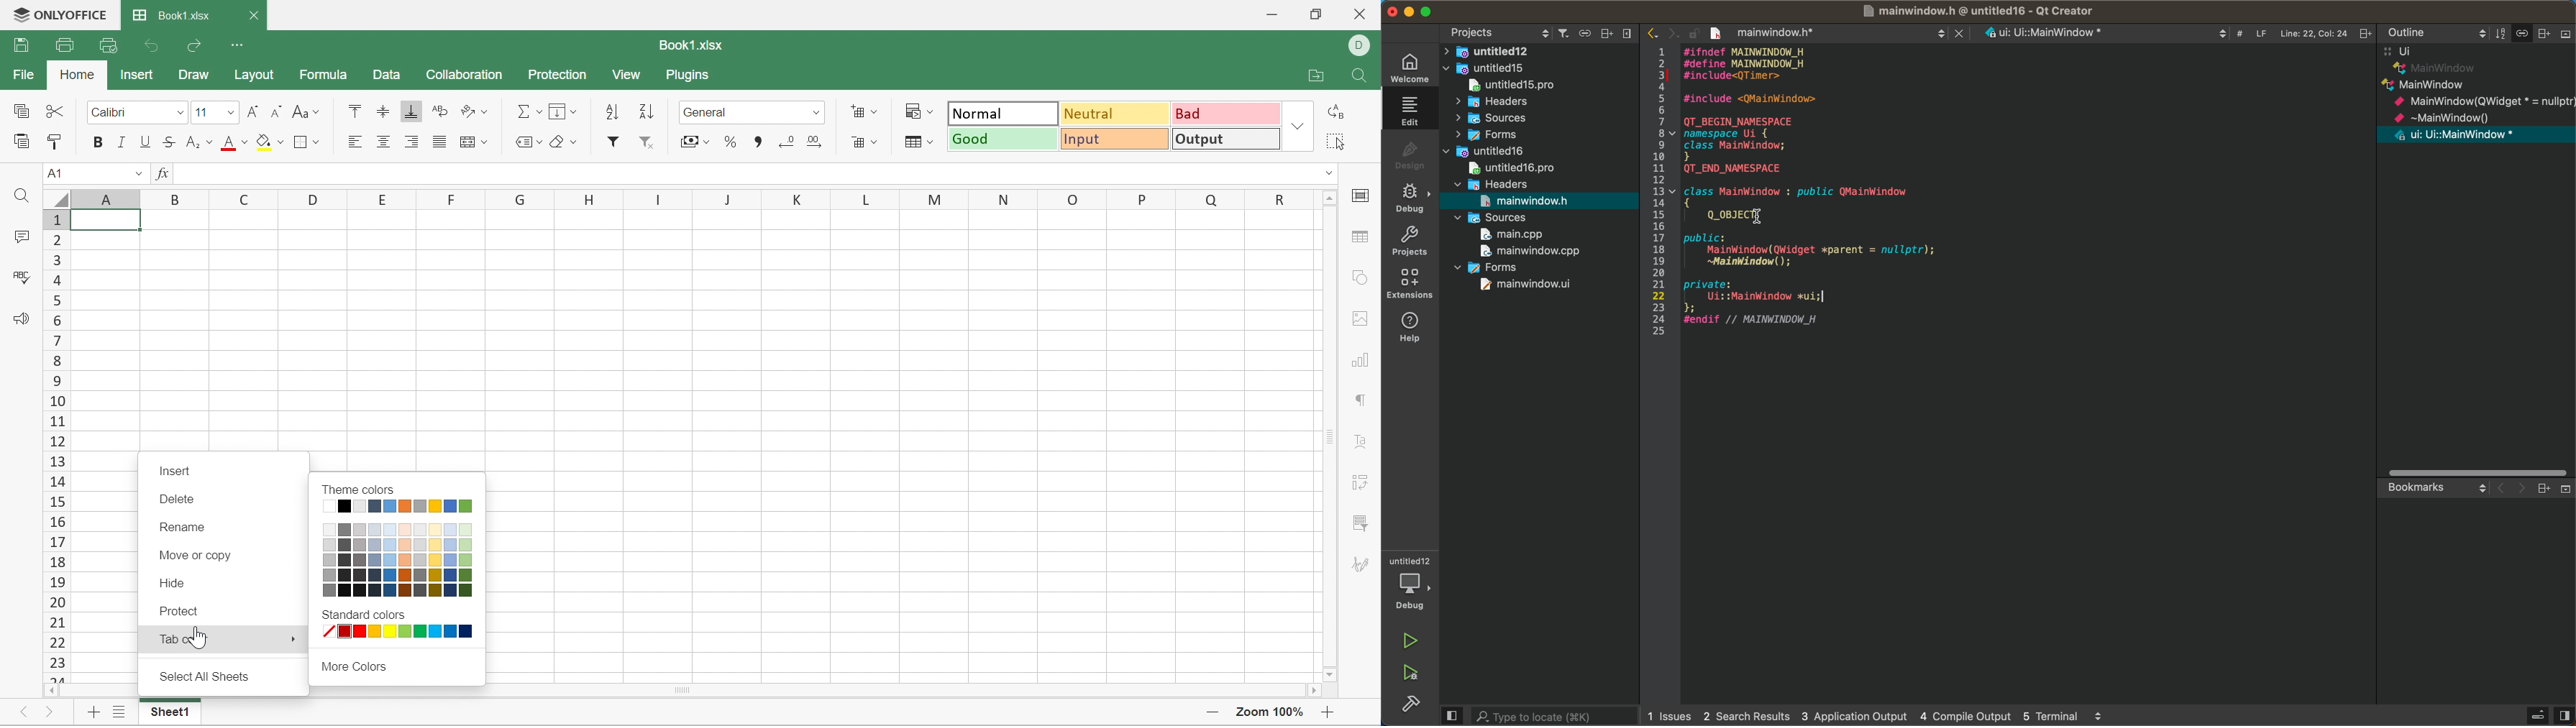 The width and height of the screenshot is (2576, 728). Describe the element at coordinates (107, 198) in the screenshot. I see `Column names` at that location.